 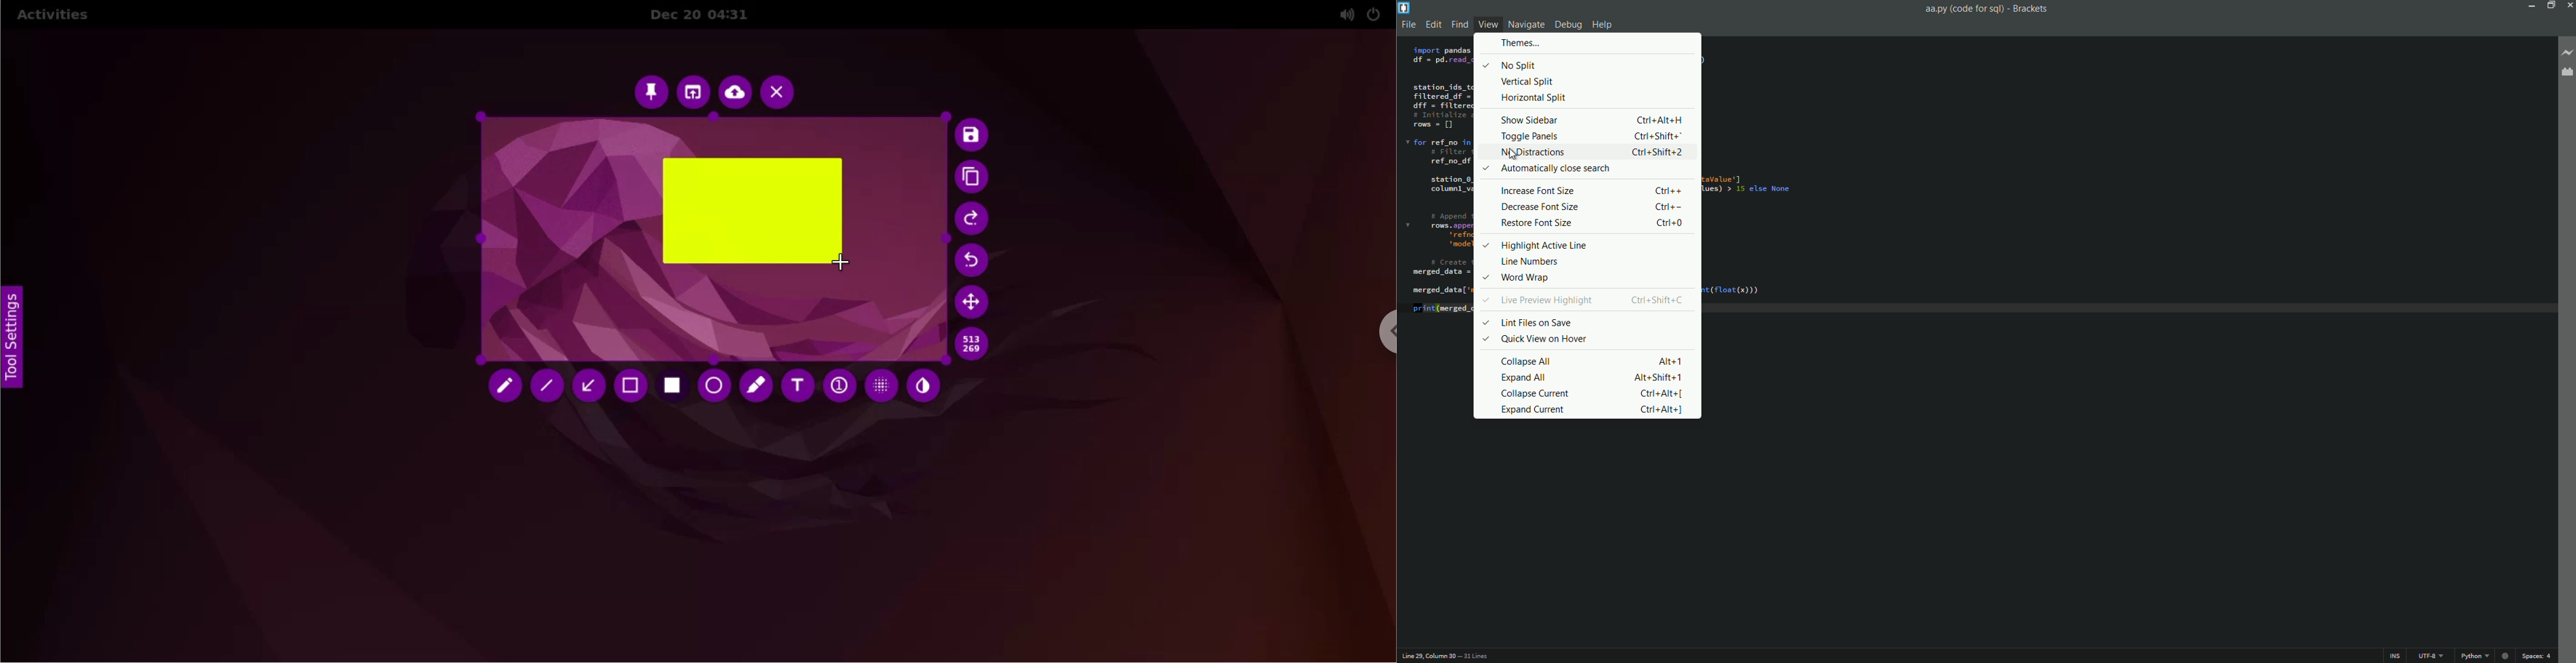 I want to click on word wrap , so click(x=1599, y=278).